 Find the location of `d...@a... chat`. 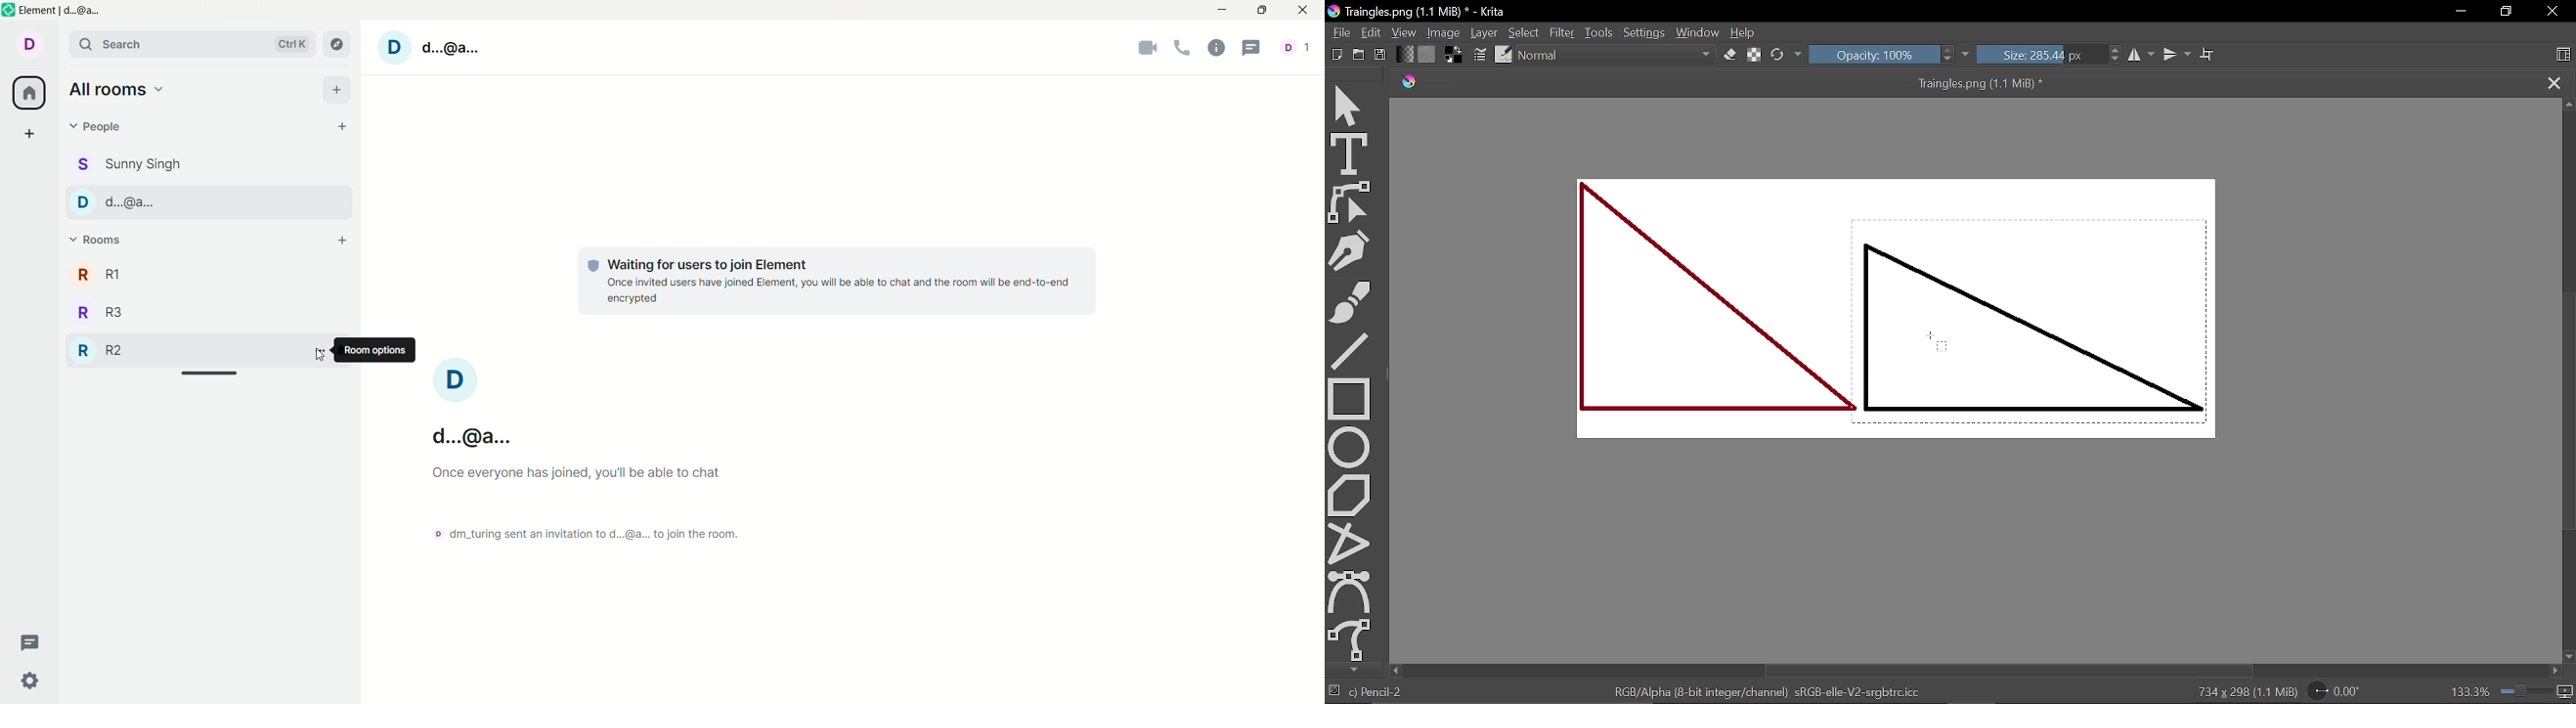

d...@a... chat is located at coordinates (197, 202).